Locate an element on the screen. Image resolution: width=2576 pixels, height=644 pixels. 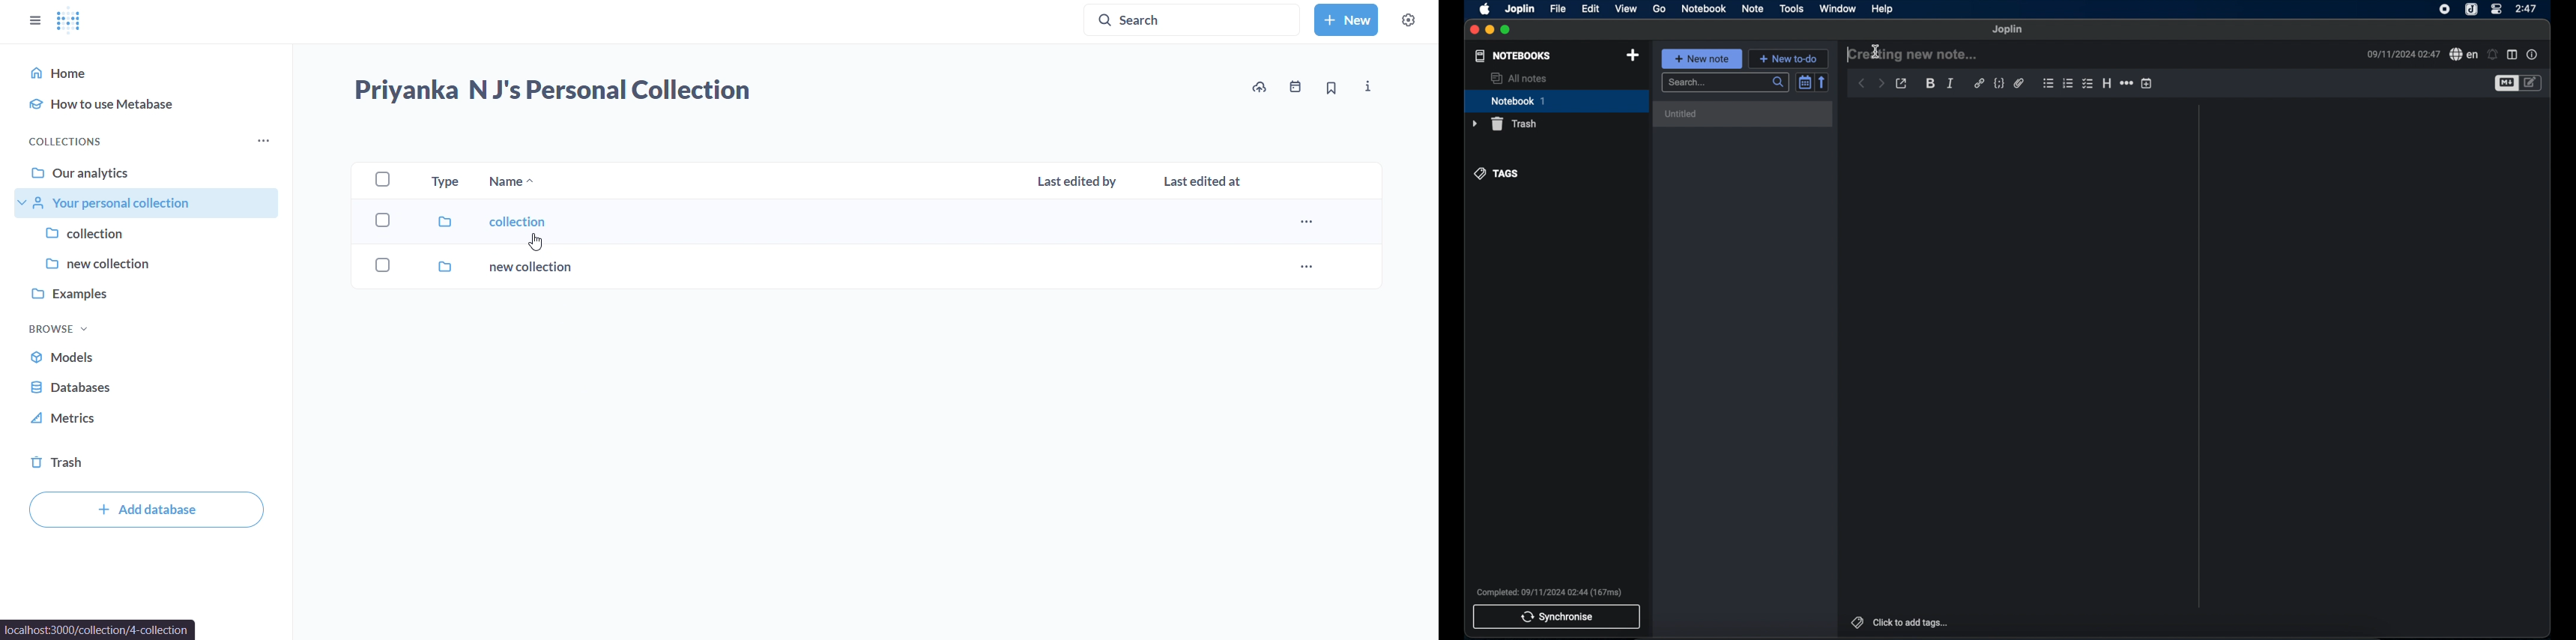
all notes is located at coordinates (1519, 78).